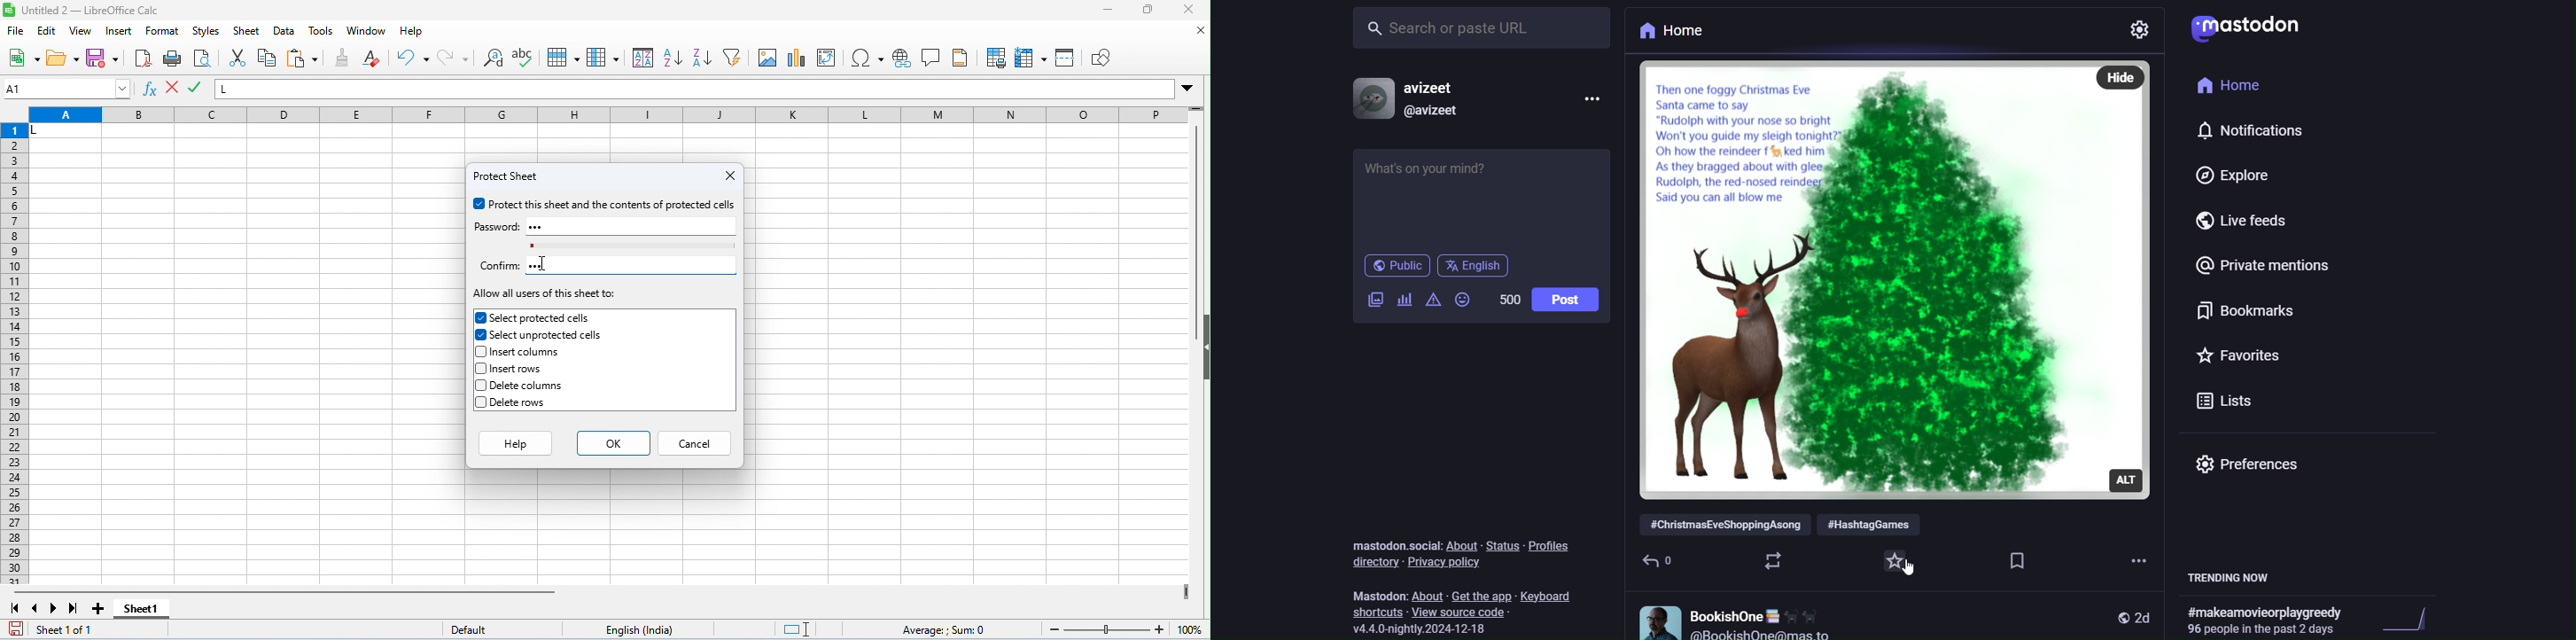  I want to click on What's on your mind?, so click(1479, 198).